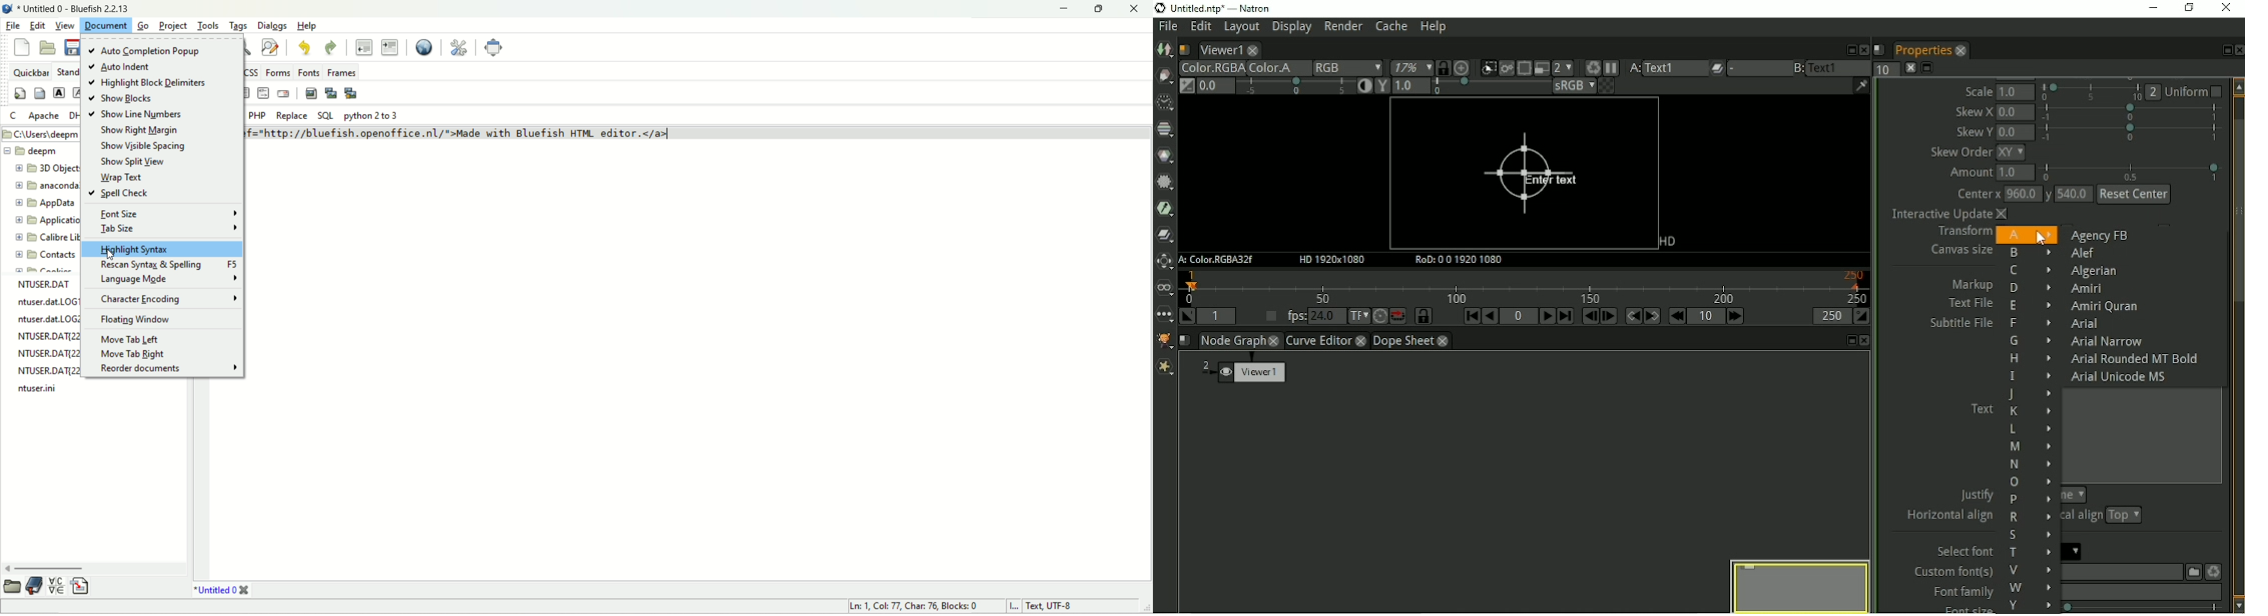  I want to click on auto completion popup, so click(156, 49).